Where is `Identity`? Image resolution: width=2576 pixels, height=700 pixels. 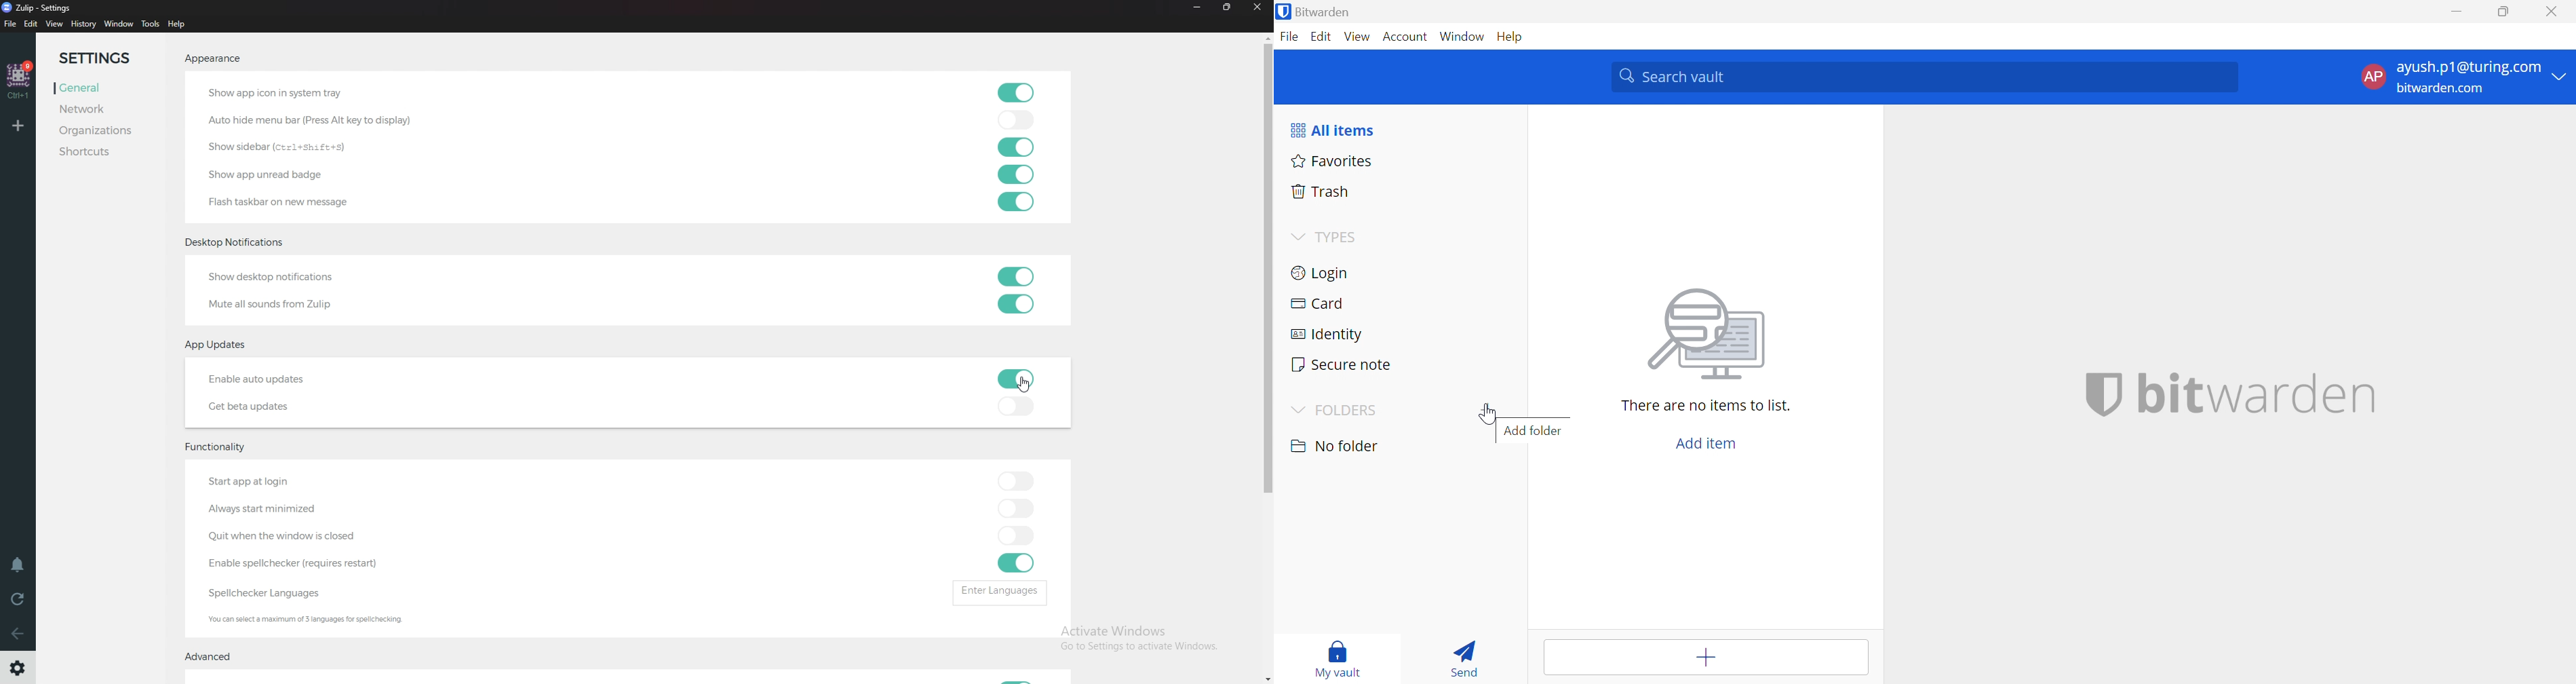 Identity is located at coordinates (1327, 335).